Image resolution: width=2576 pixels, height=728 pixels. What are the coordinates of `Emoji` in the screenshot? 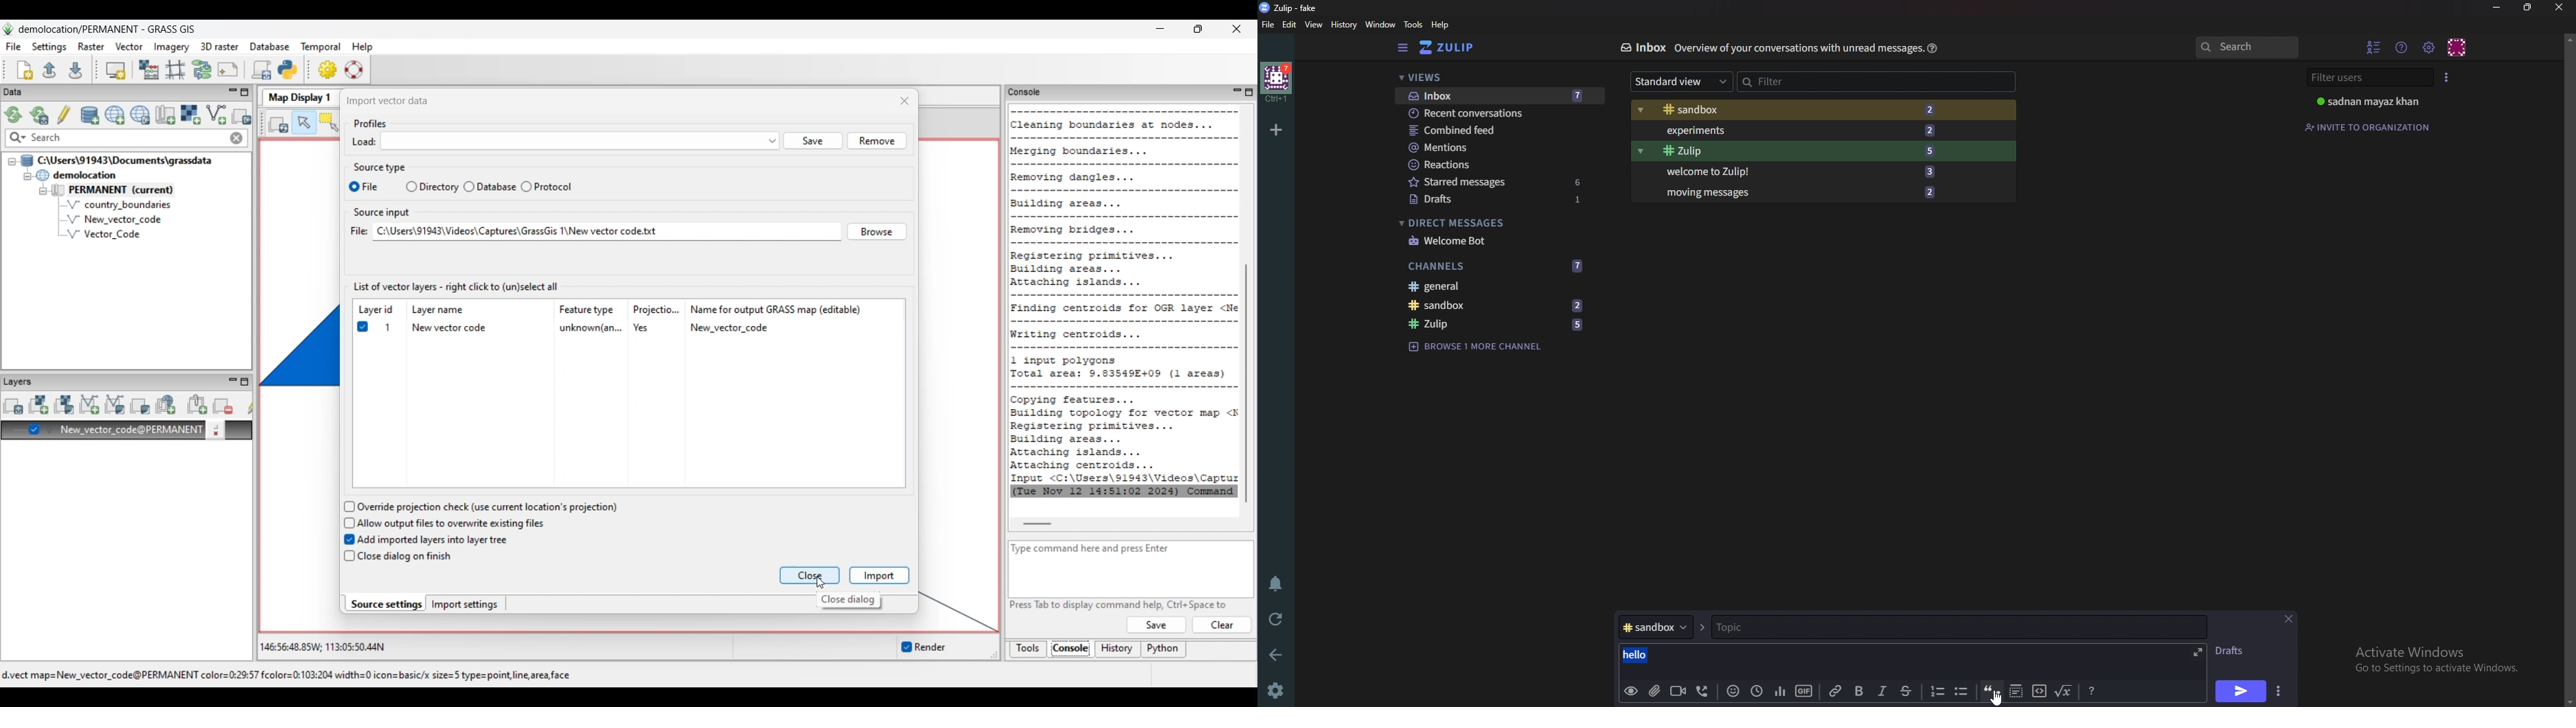 It's located at (1734, 691).